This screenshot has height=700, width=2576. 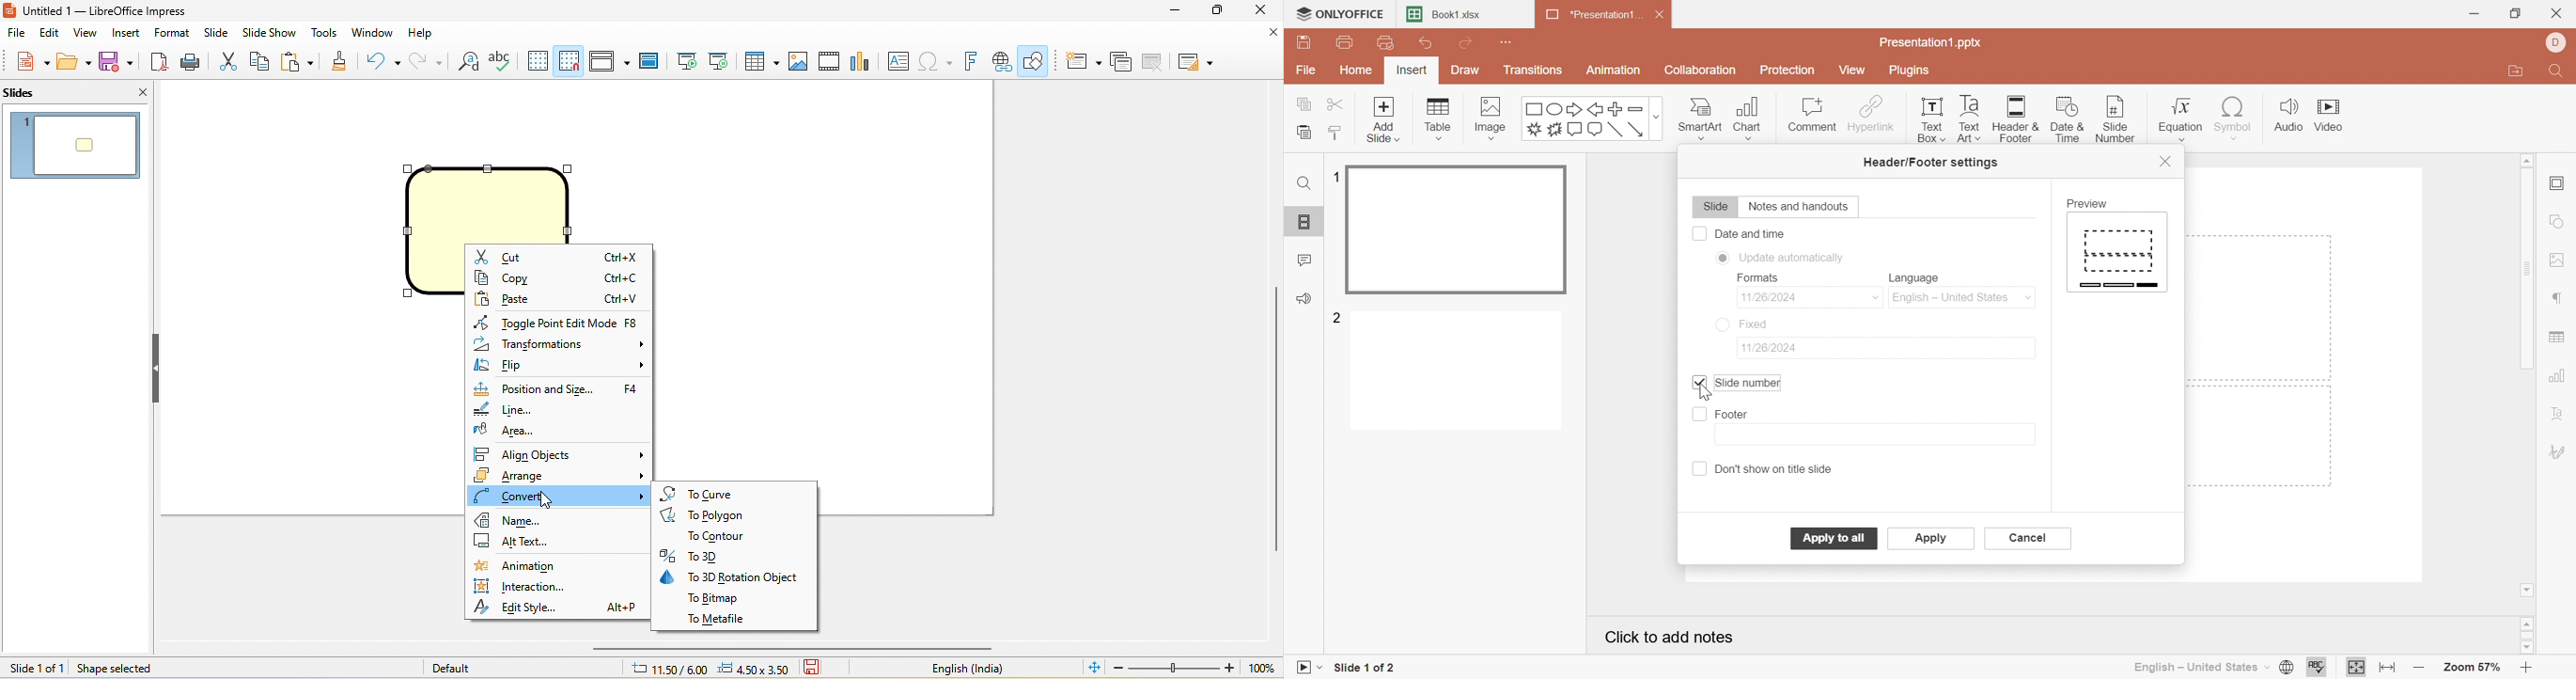 What do you see at coordinates (450, 668) in the screenshot?
I see `default` at bounding box center [450, 668].